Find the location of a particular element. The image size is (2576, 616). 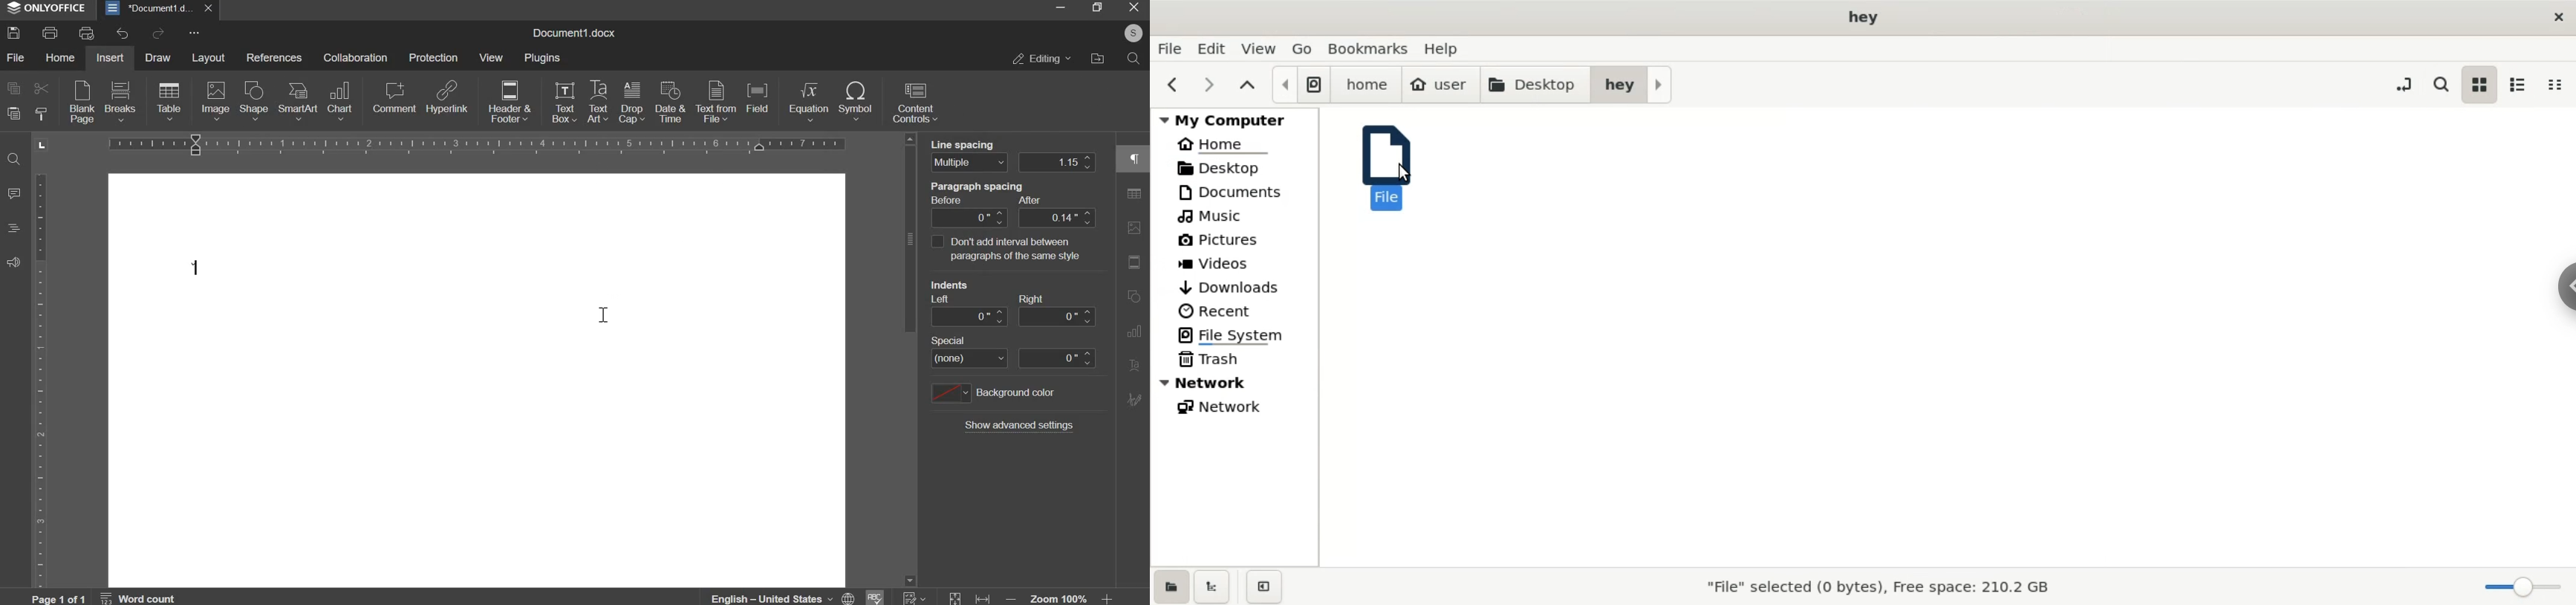

text box is located at coordinates (564, 102).